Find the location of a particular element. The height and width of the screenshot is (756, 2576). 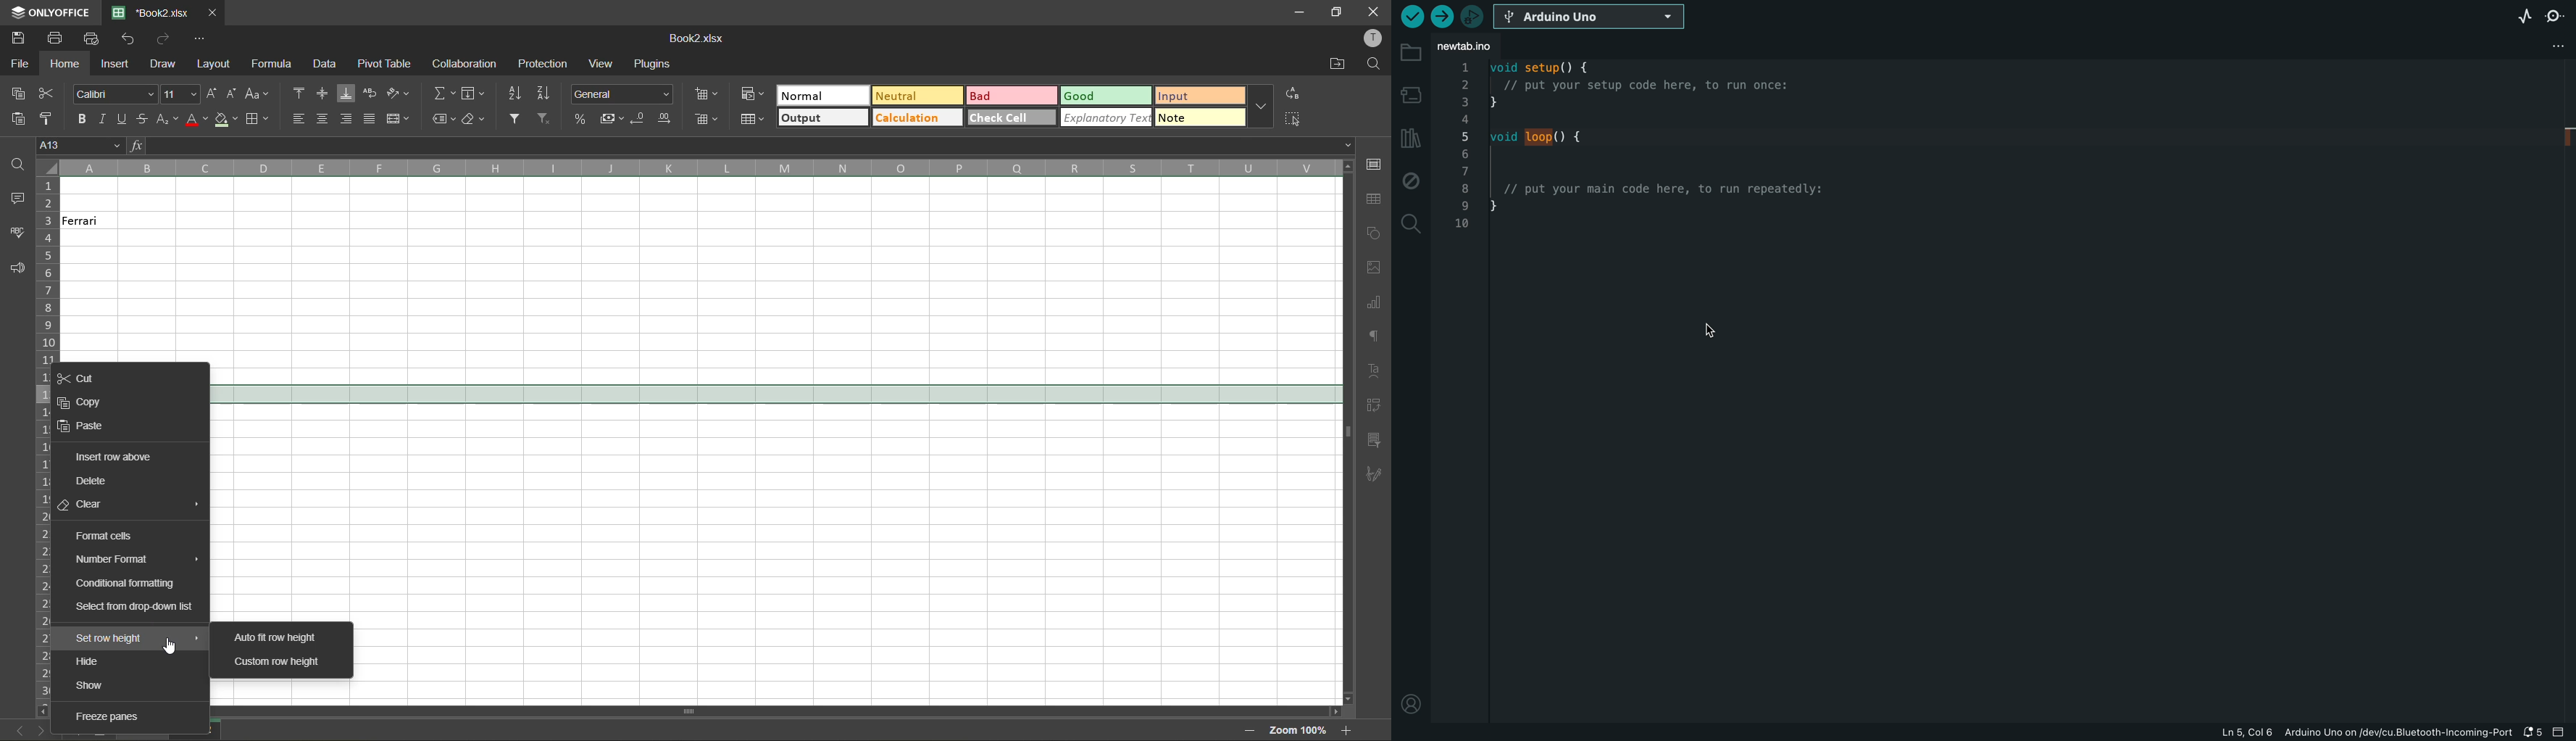

Cursor is located at coordinates (170, 647).